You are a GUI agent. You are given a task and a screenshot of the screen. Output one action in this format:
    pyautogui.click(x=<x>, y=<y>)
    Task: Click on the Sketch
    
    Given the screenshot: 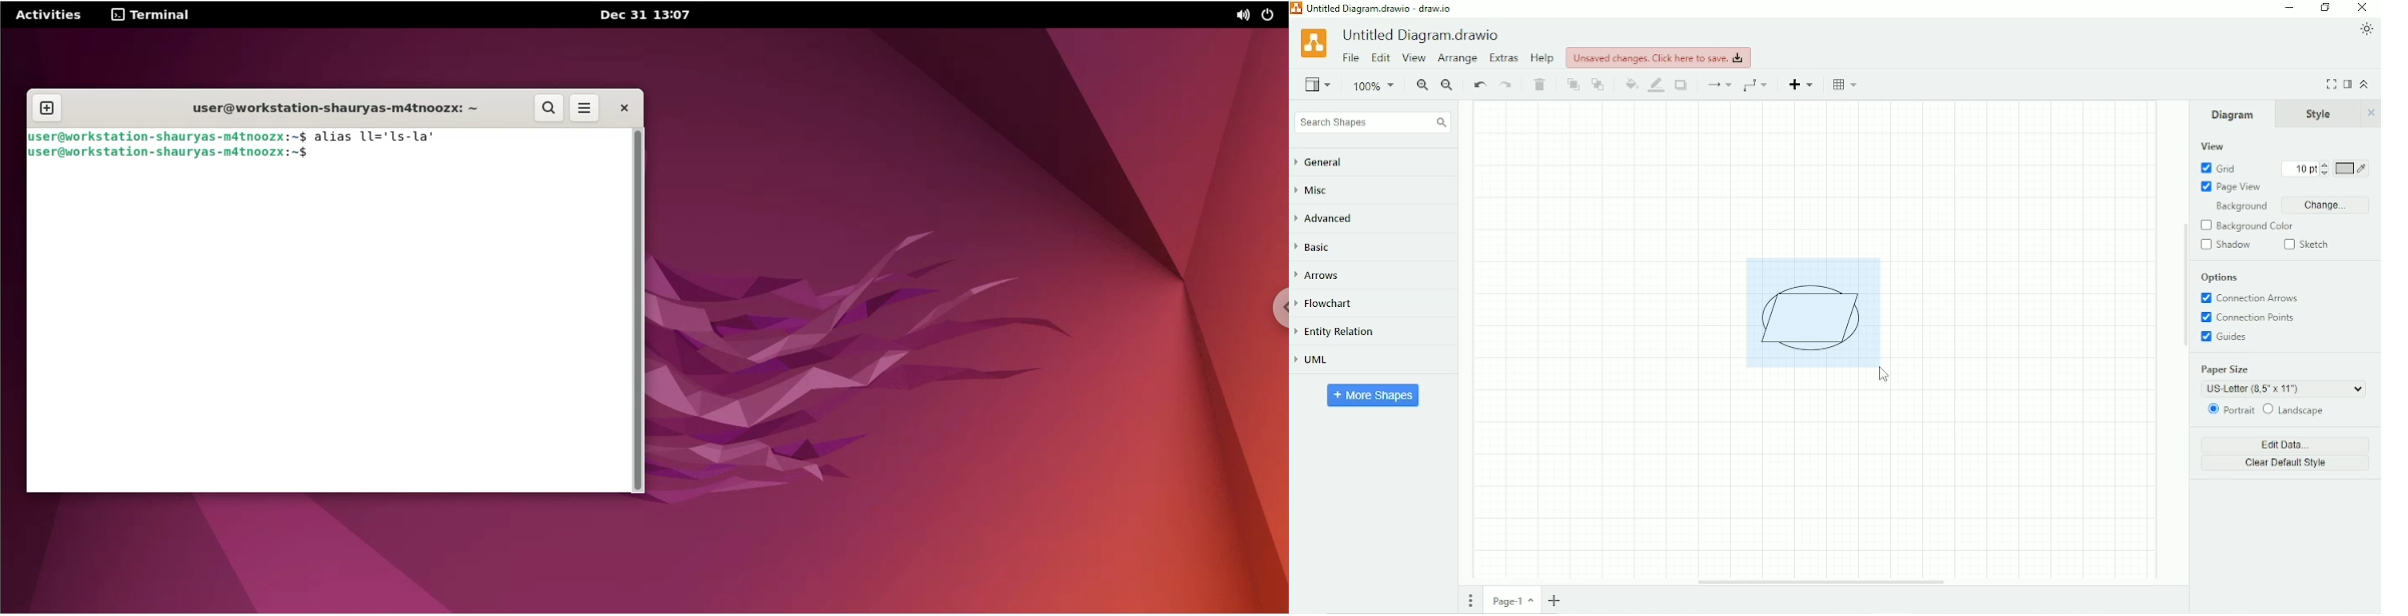 What is the action you would take?
    pyautogui.click(x=2309, y=244)
    